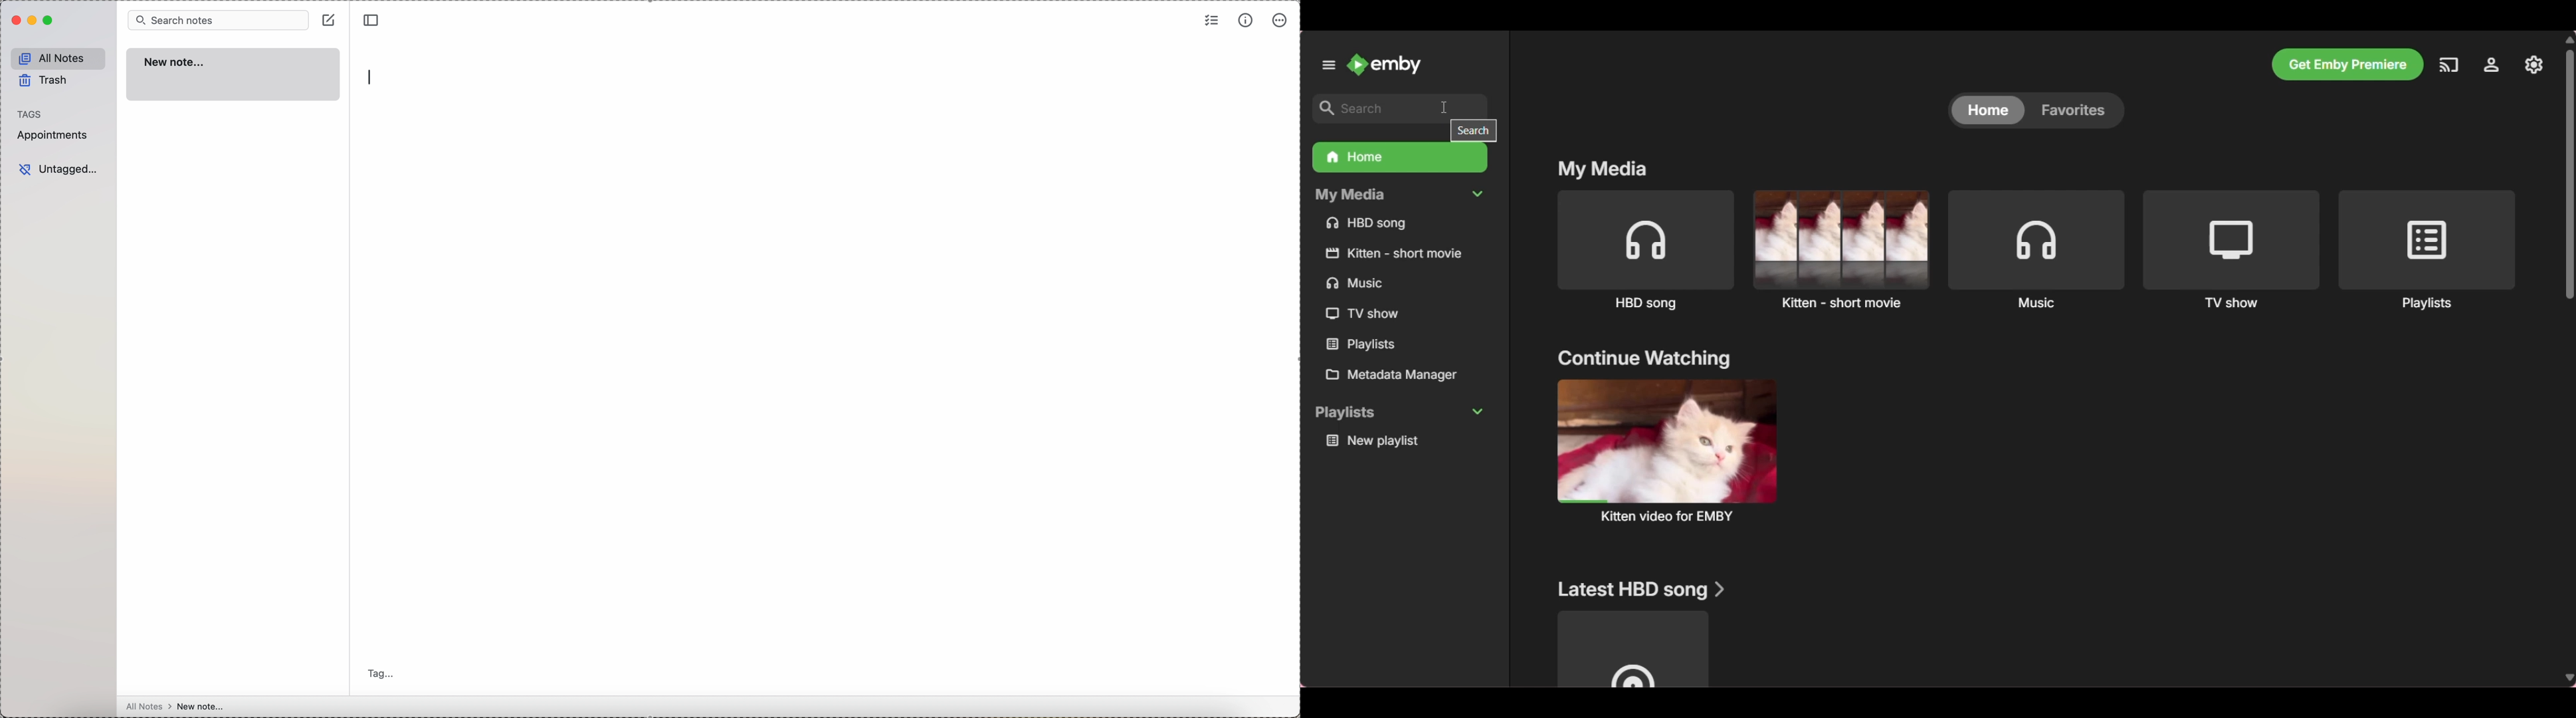  What do you see at coordinates (58, 58) in the screenshot?
I see `all notes` at bounding box center [58, 58].